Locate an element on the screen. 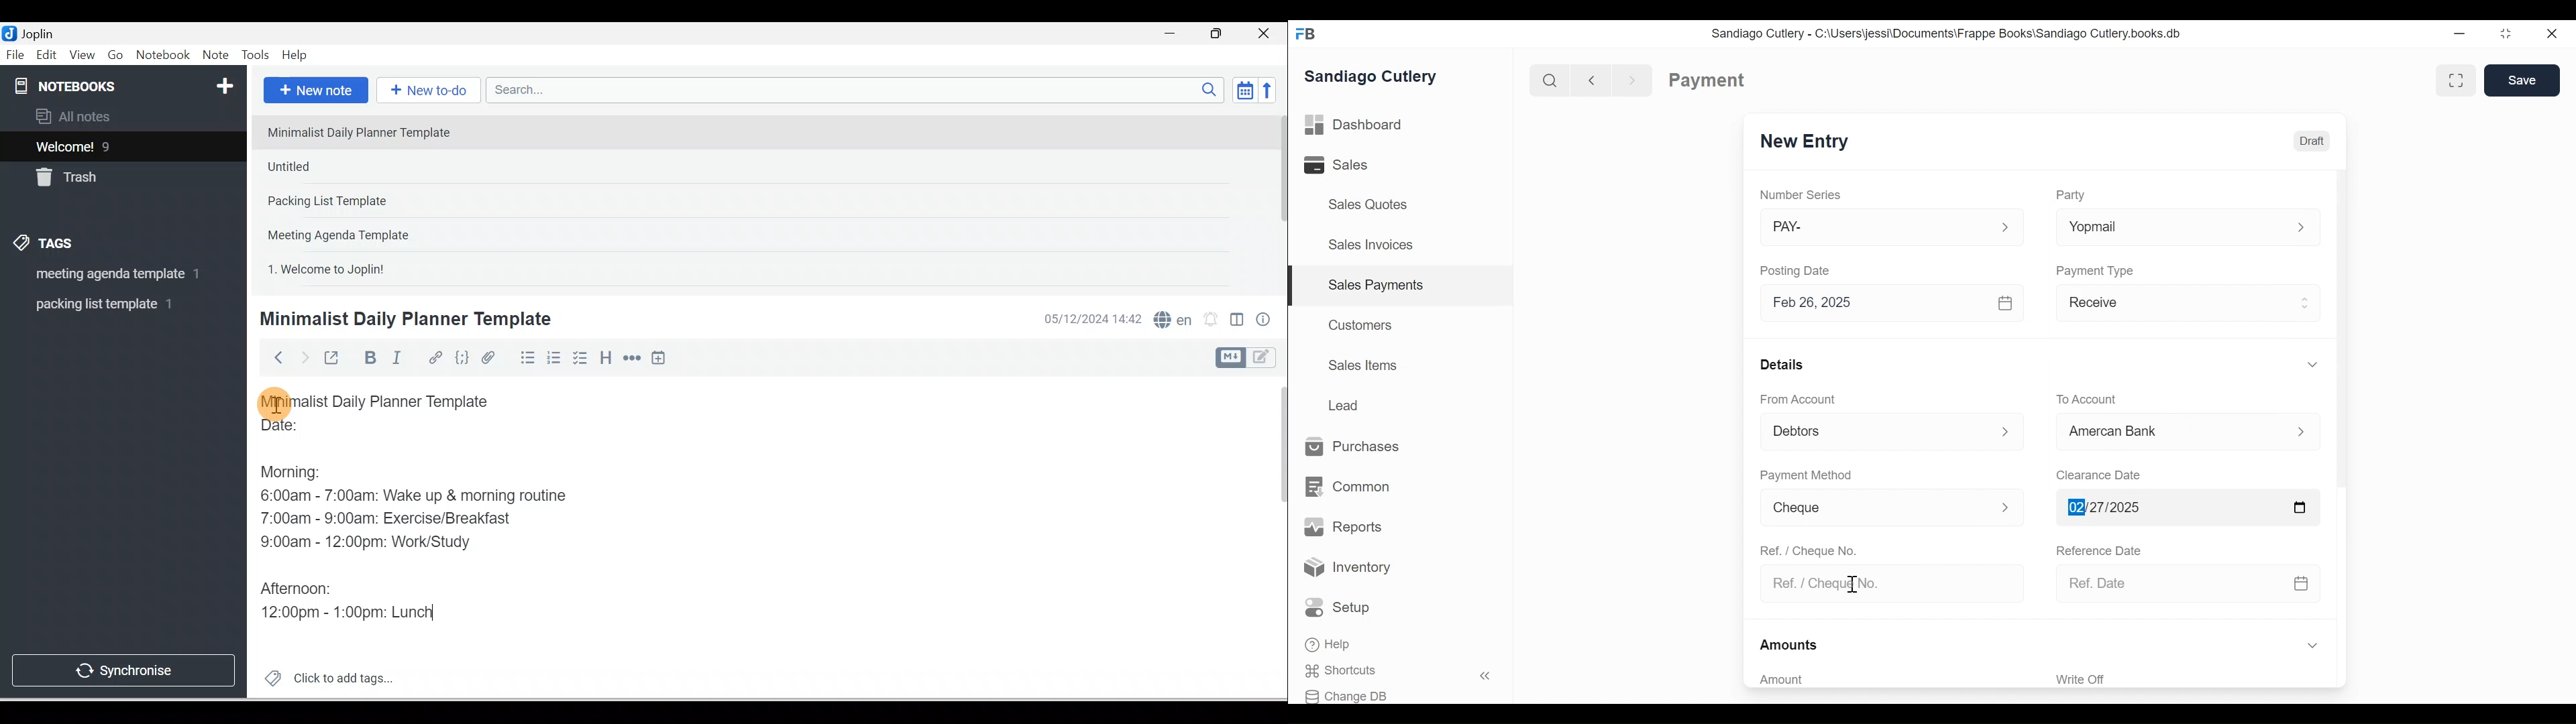  Shortcuts is located at coordinates (1349, 671).